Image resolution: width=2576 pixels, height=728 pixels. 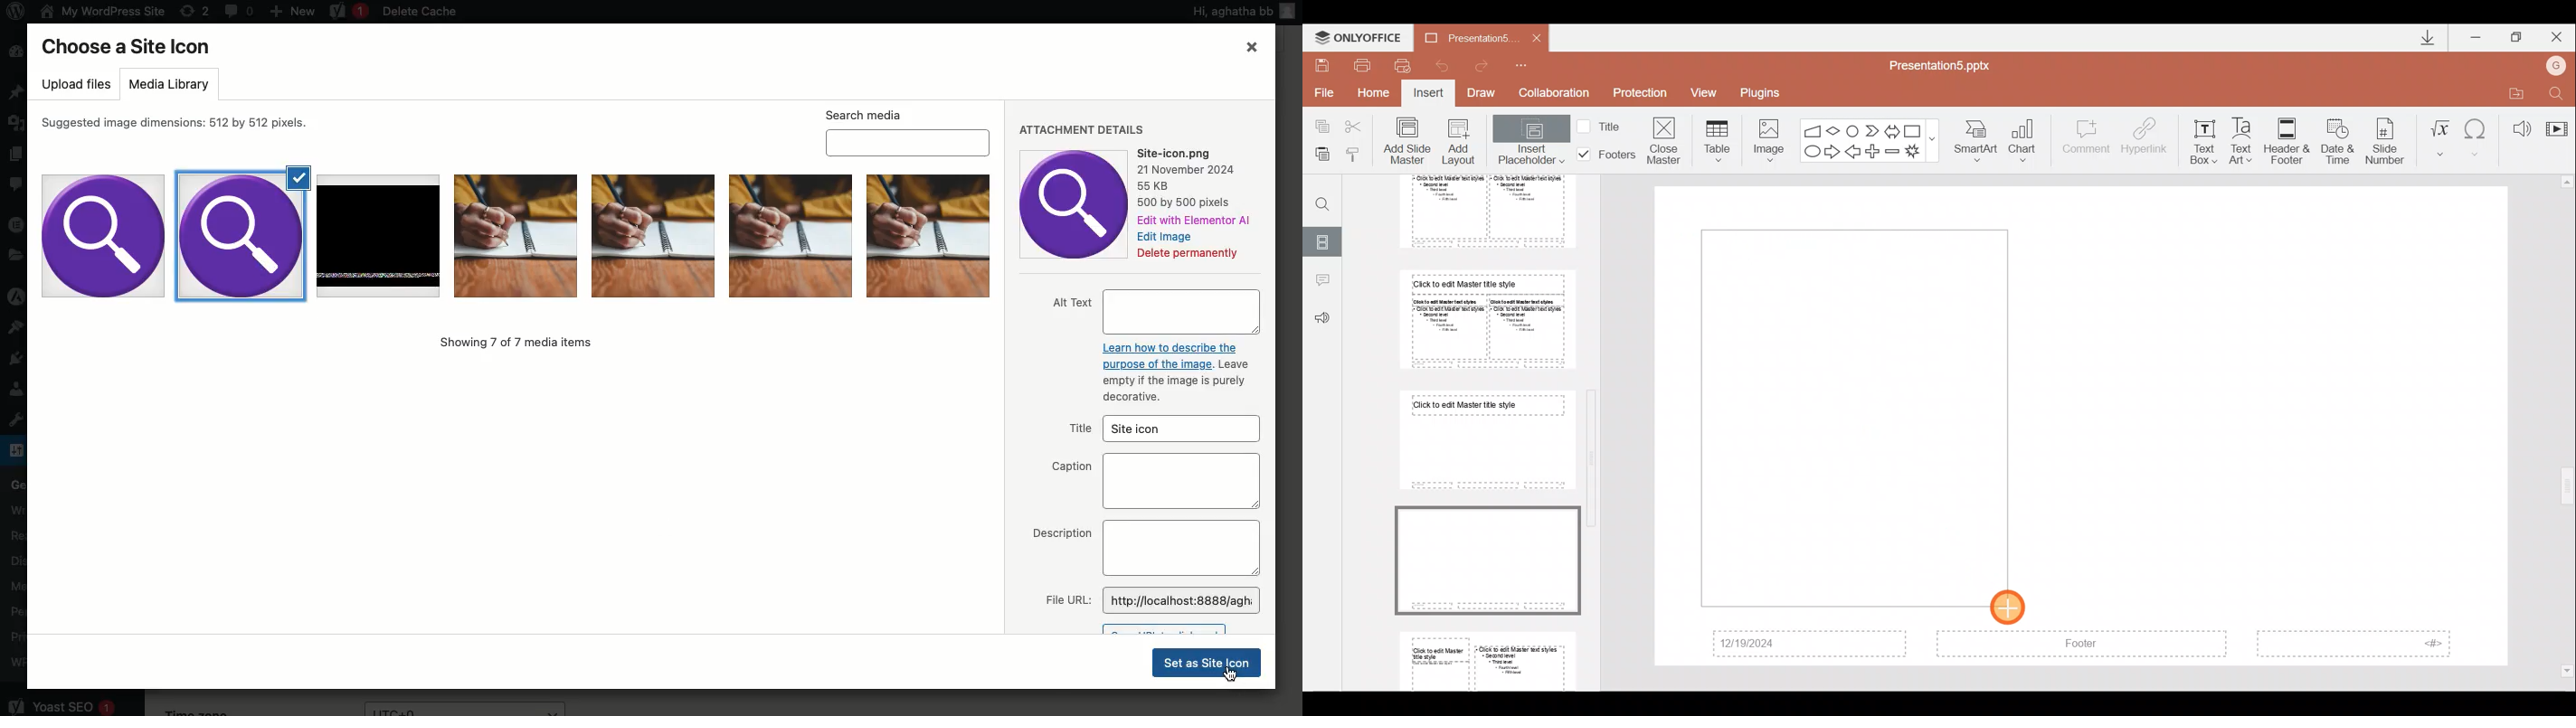 I want to click on Footers, so click(x=1604, y=154).